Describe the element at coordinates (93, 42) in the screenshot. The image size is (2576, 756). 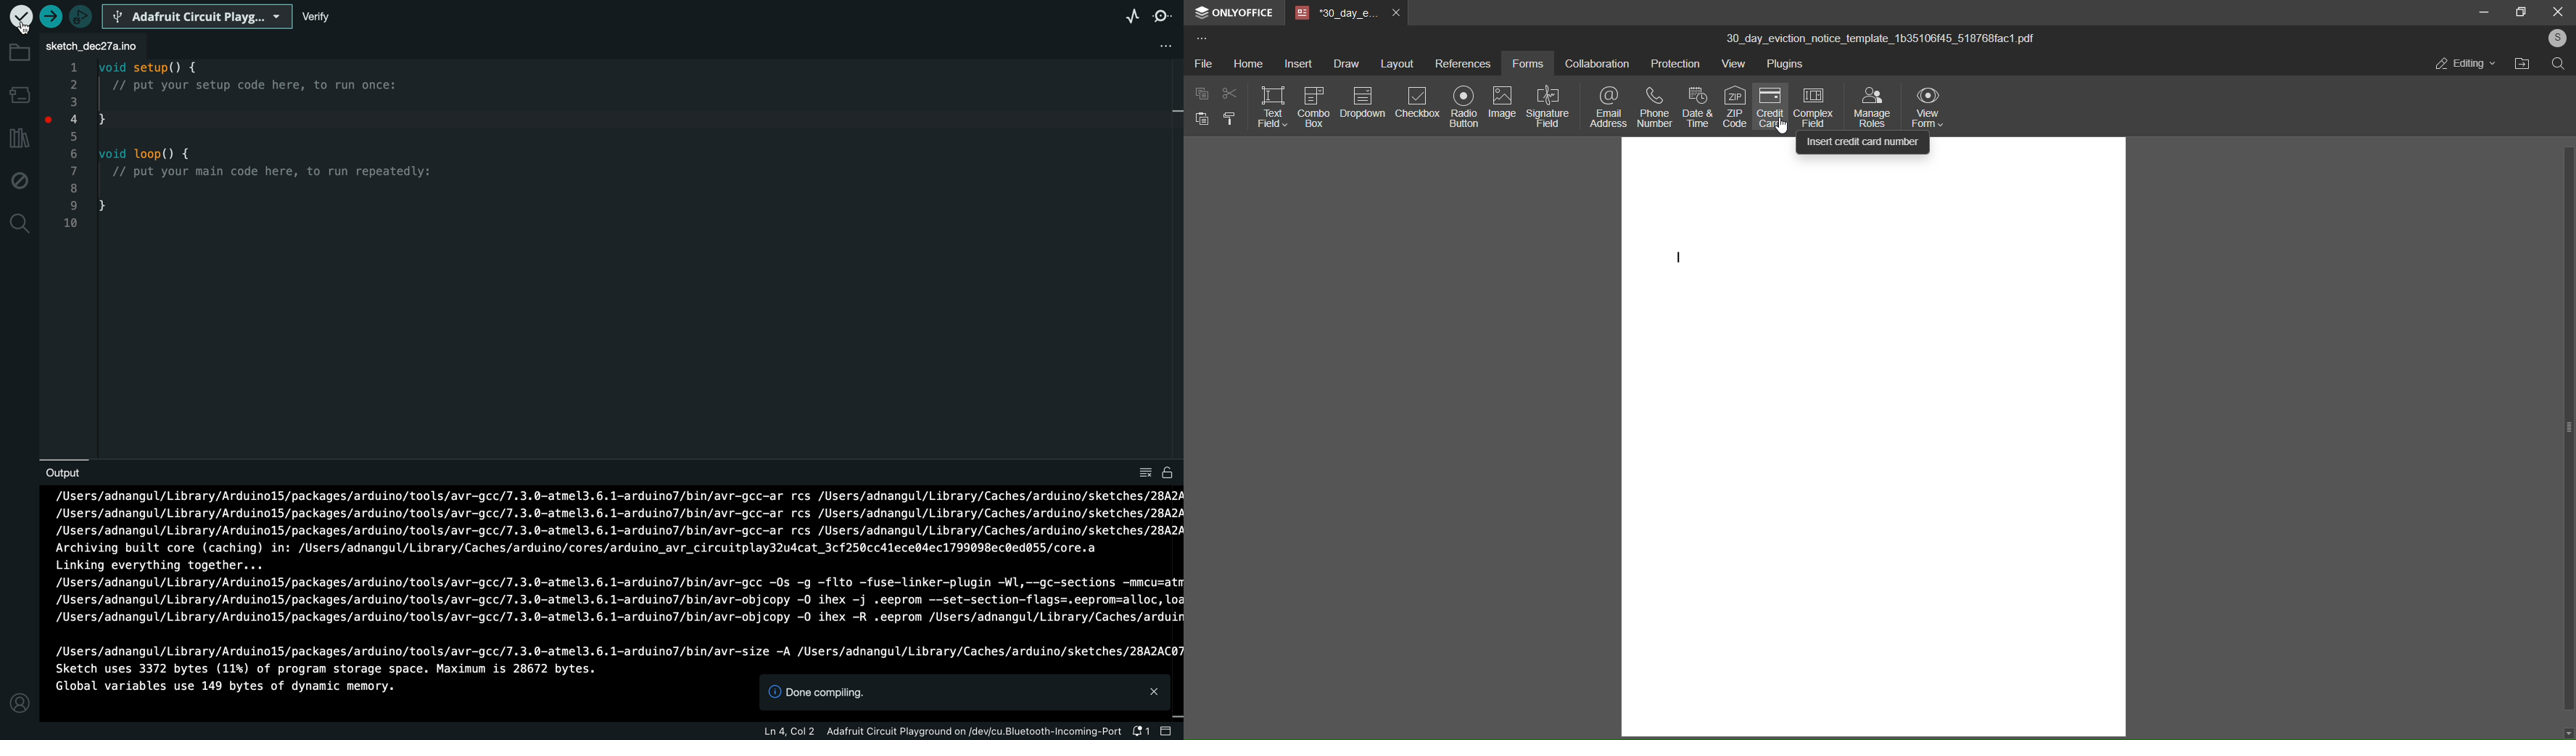
I see `file tab` at that location.